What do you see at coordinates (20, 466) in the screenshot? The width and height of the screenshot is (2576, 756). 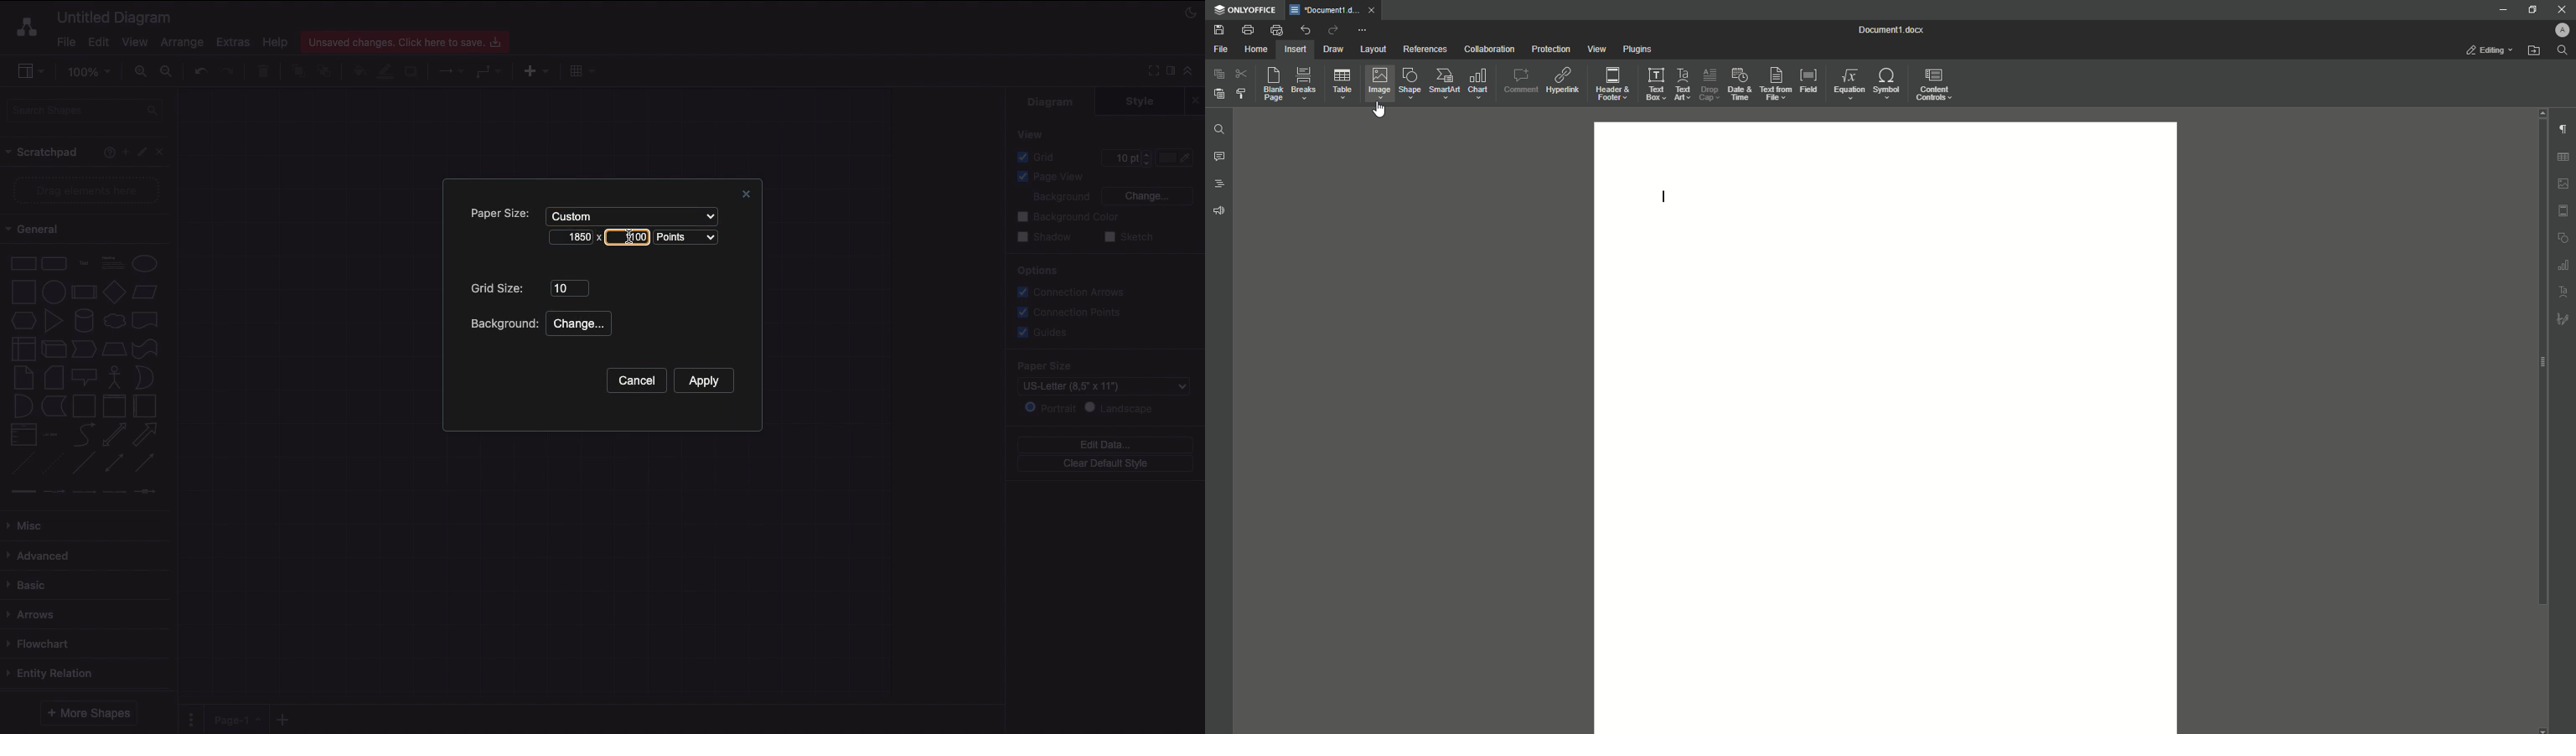 I see `Dashed line` at bounding box center [20, 466].